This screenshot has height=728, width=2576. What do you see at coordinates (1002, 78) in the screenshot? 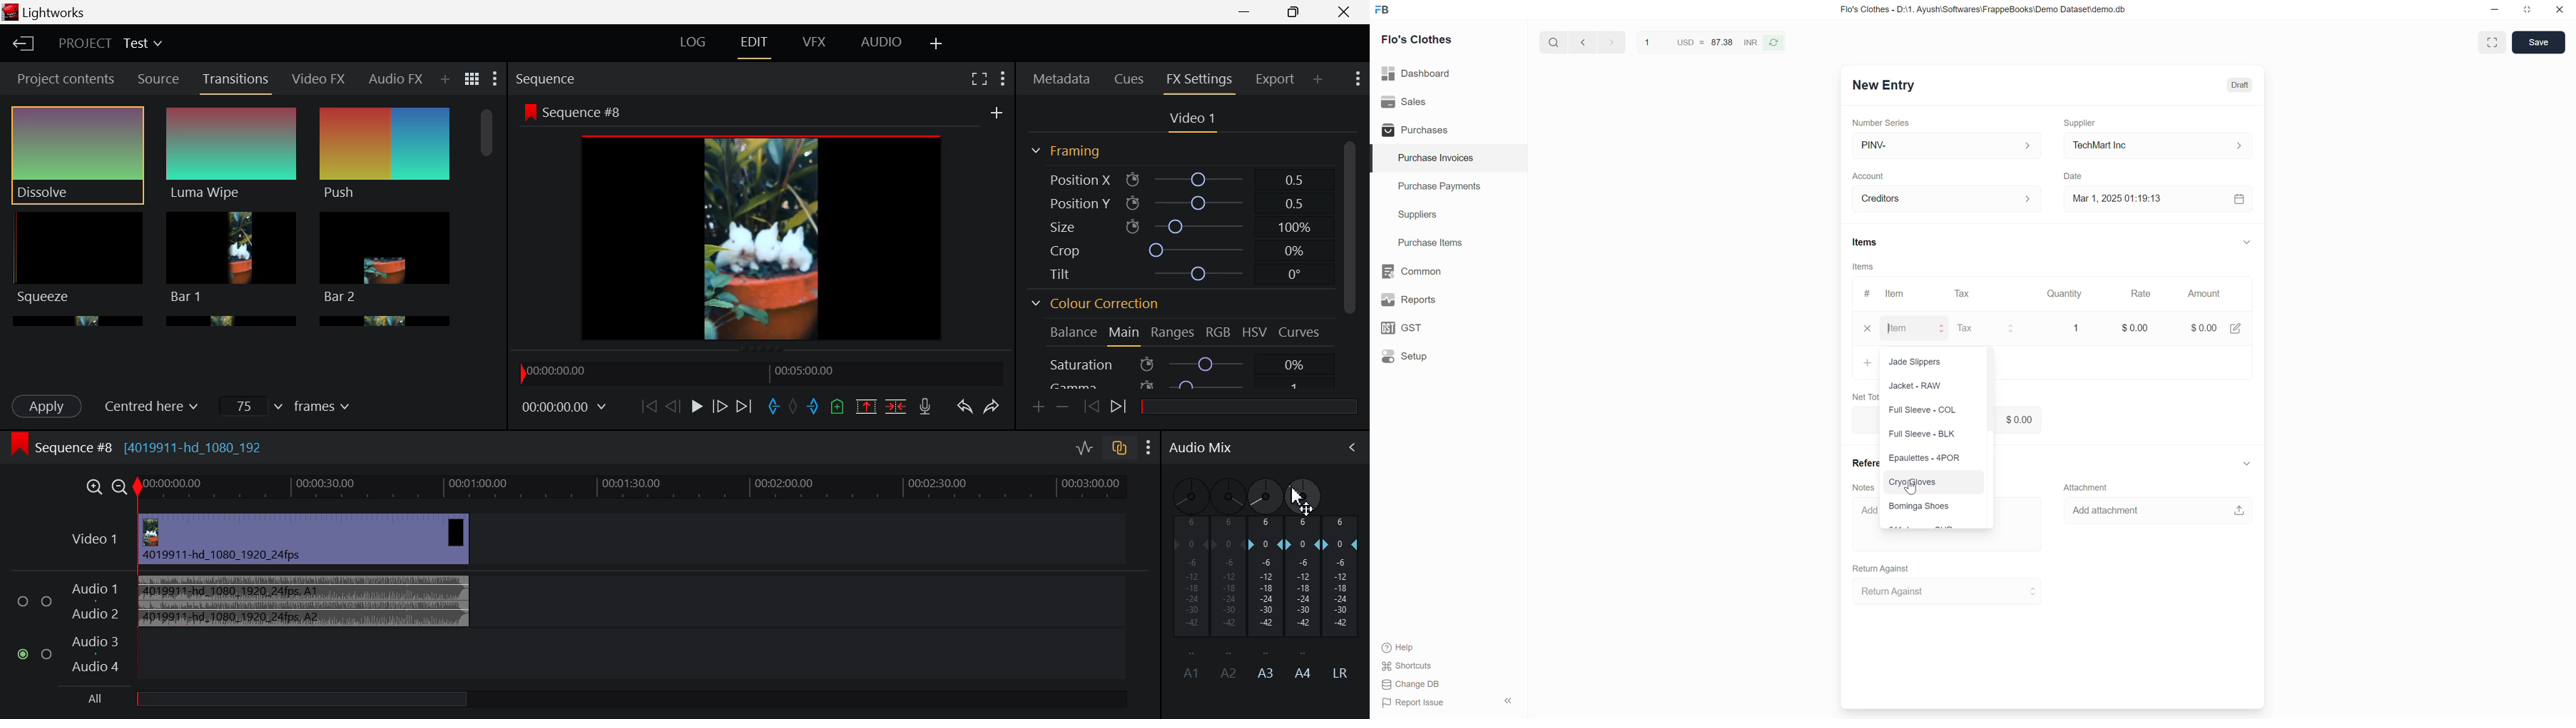
I see `Show Settings` at bounding box center [1002, 78].